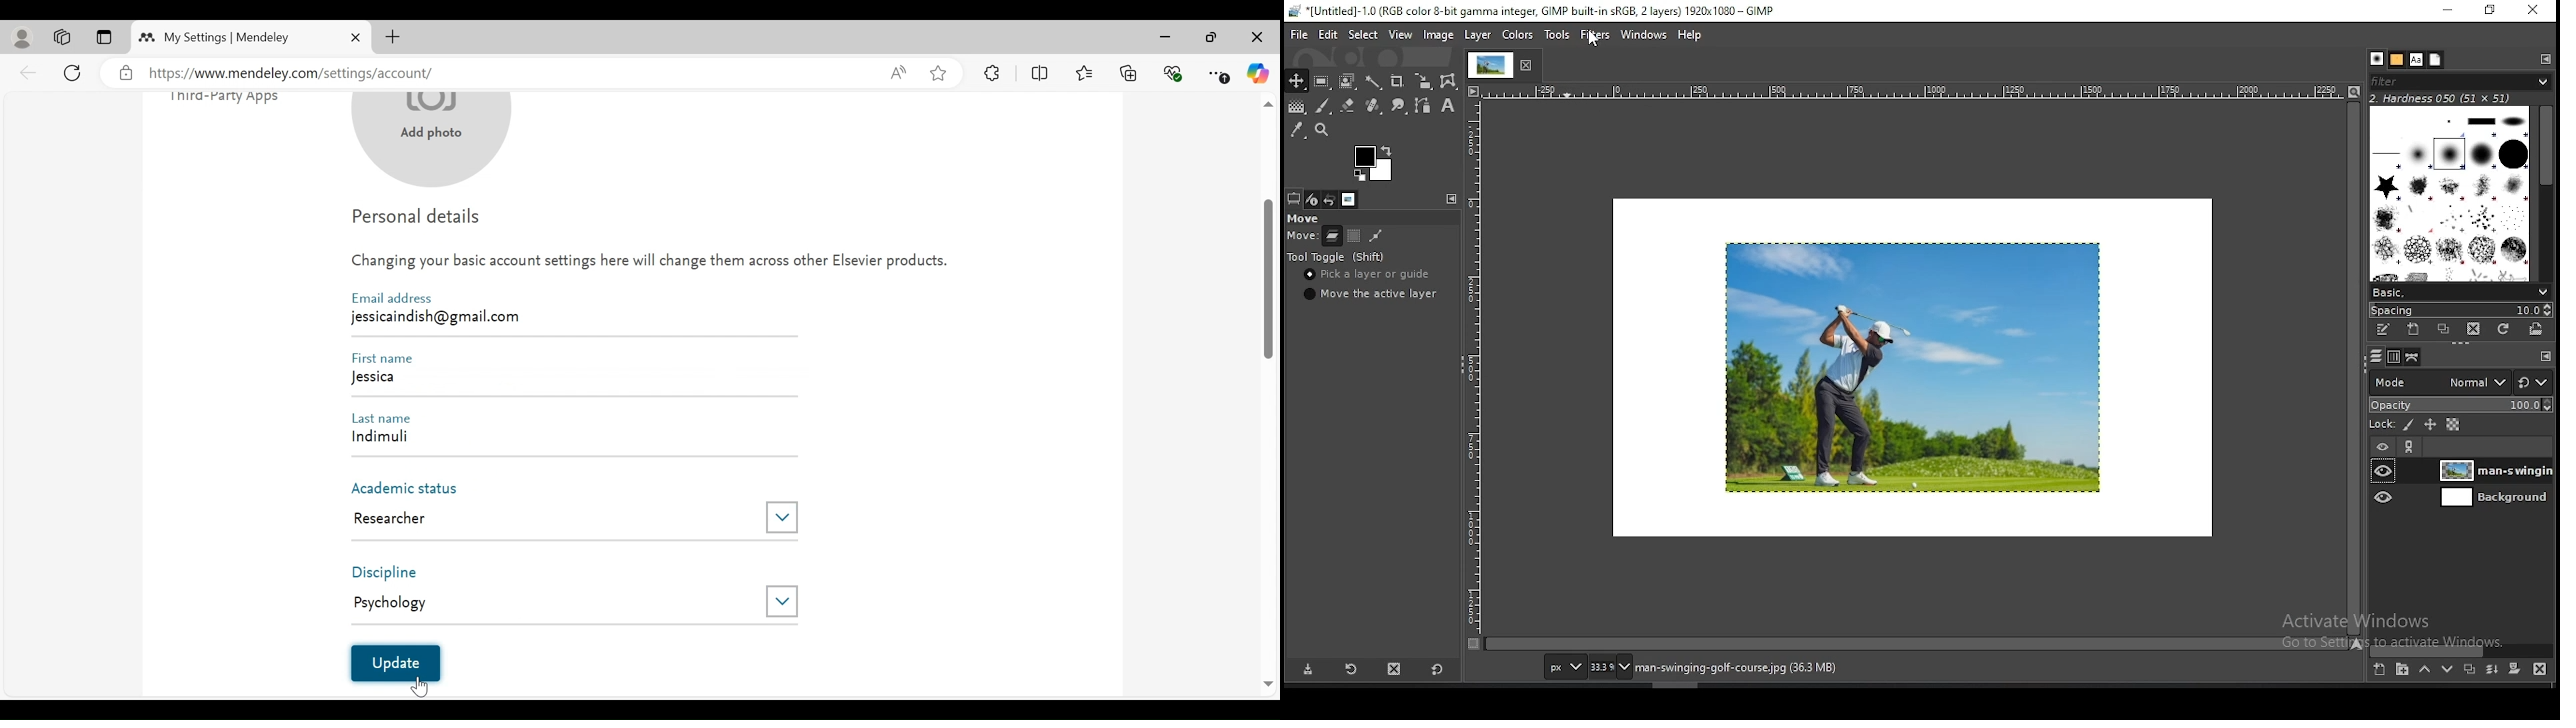  I want to click on First Name, so click(387, 358).